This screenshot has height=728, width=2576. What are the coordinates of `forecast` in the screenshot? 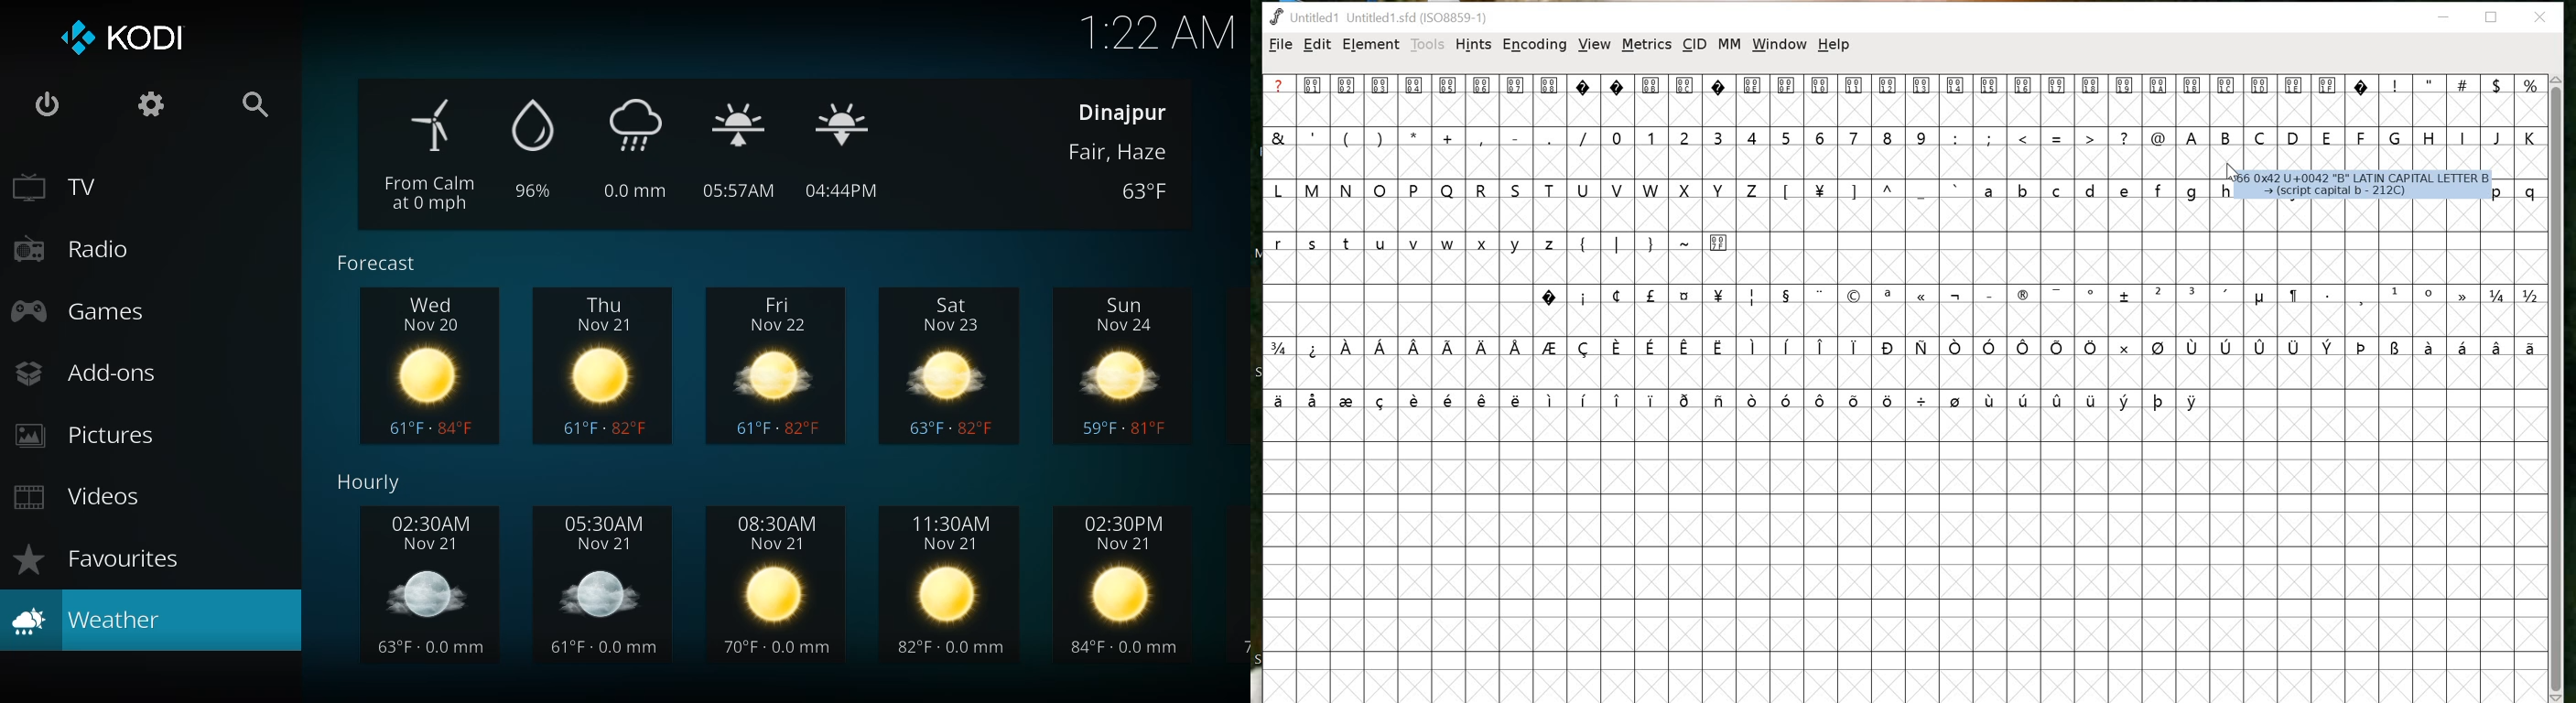 It's located at (376, 265).